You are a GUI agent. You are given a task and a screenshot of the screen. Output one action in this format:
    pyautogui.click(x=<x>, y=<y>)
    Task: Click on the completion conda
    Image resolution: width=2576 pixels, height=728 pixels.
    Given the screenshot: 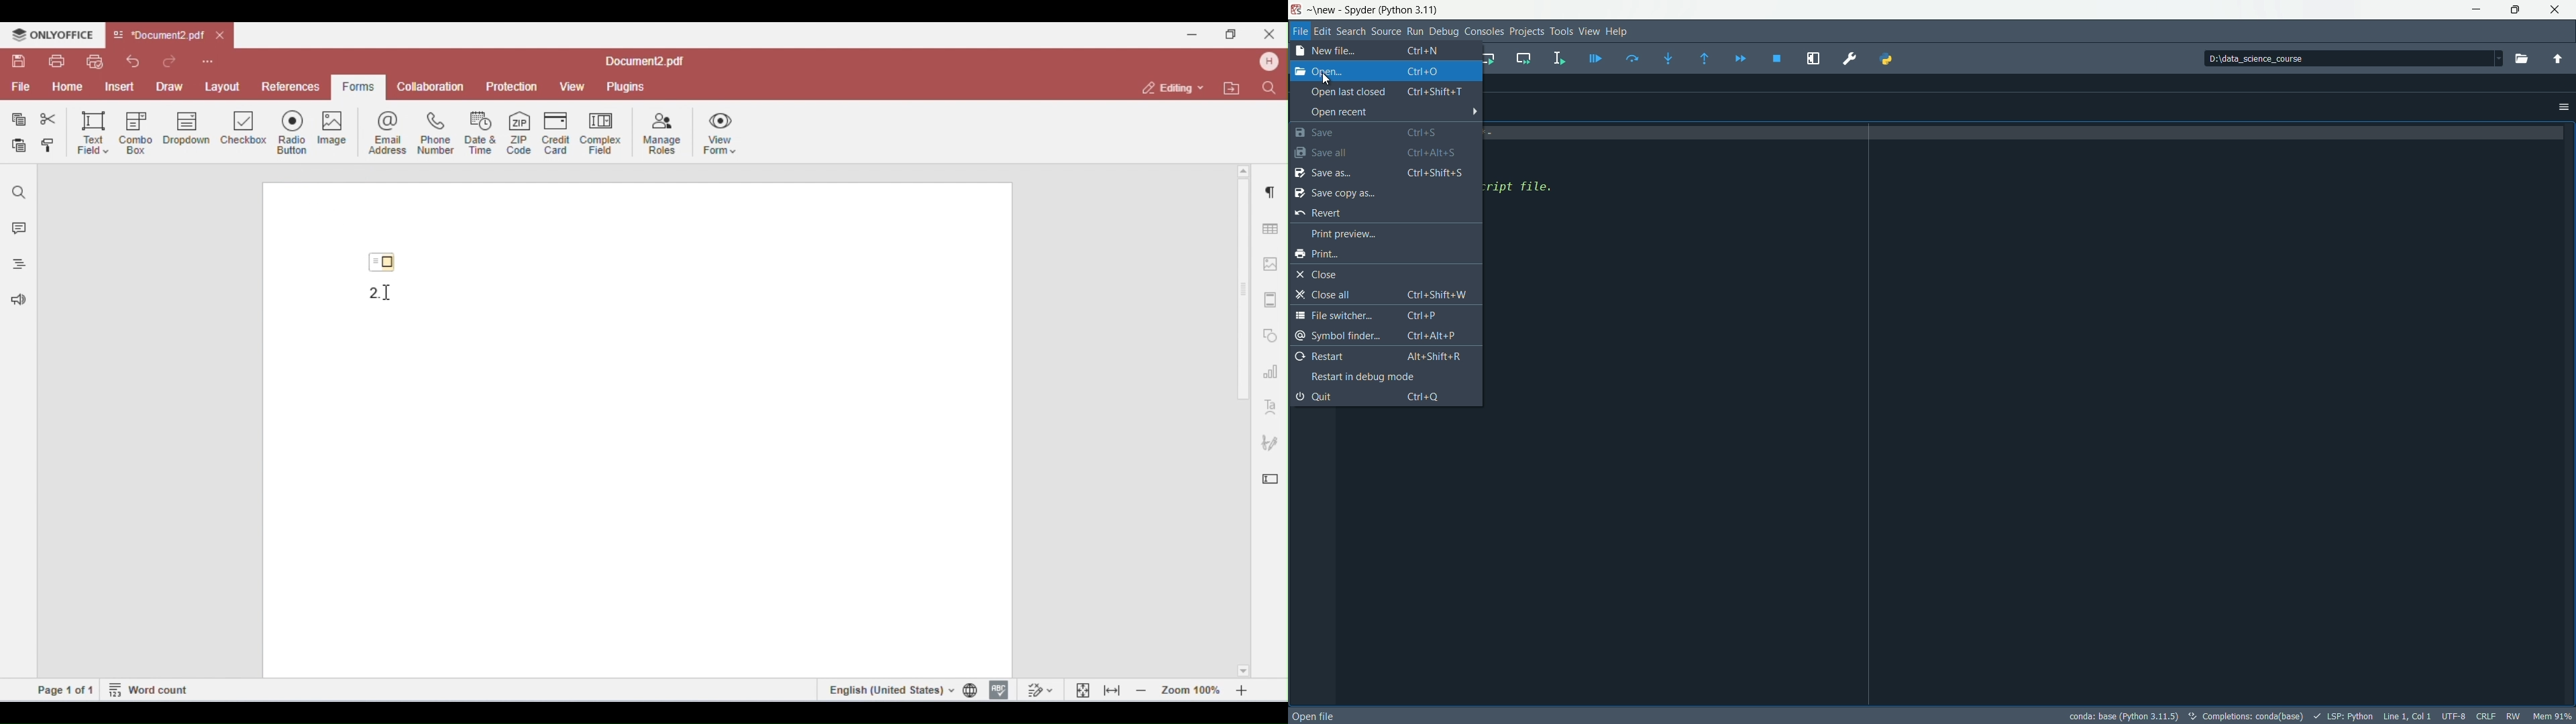 What is the action you would take?
    pyautogui.click(x=2249, y=715)
    